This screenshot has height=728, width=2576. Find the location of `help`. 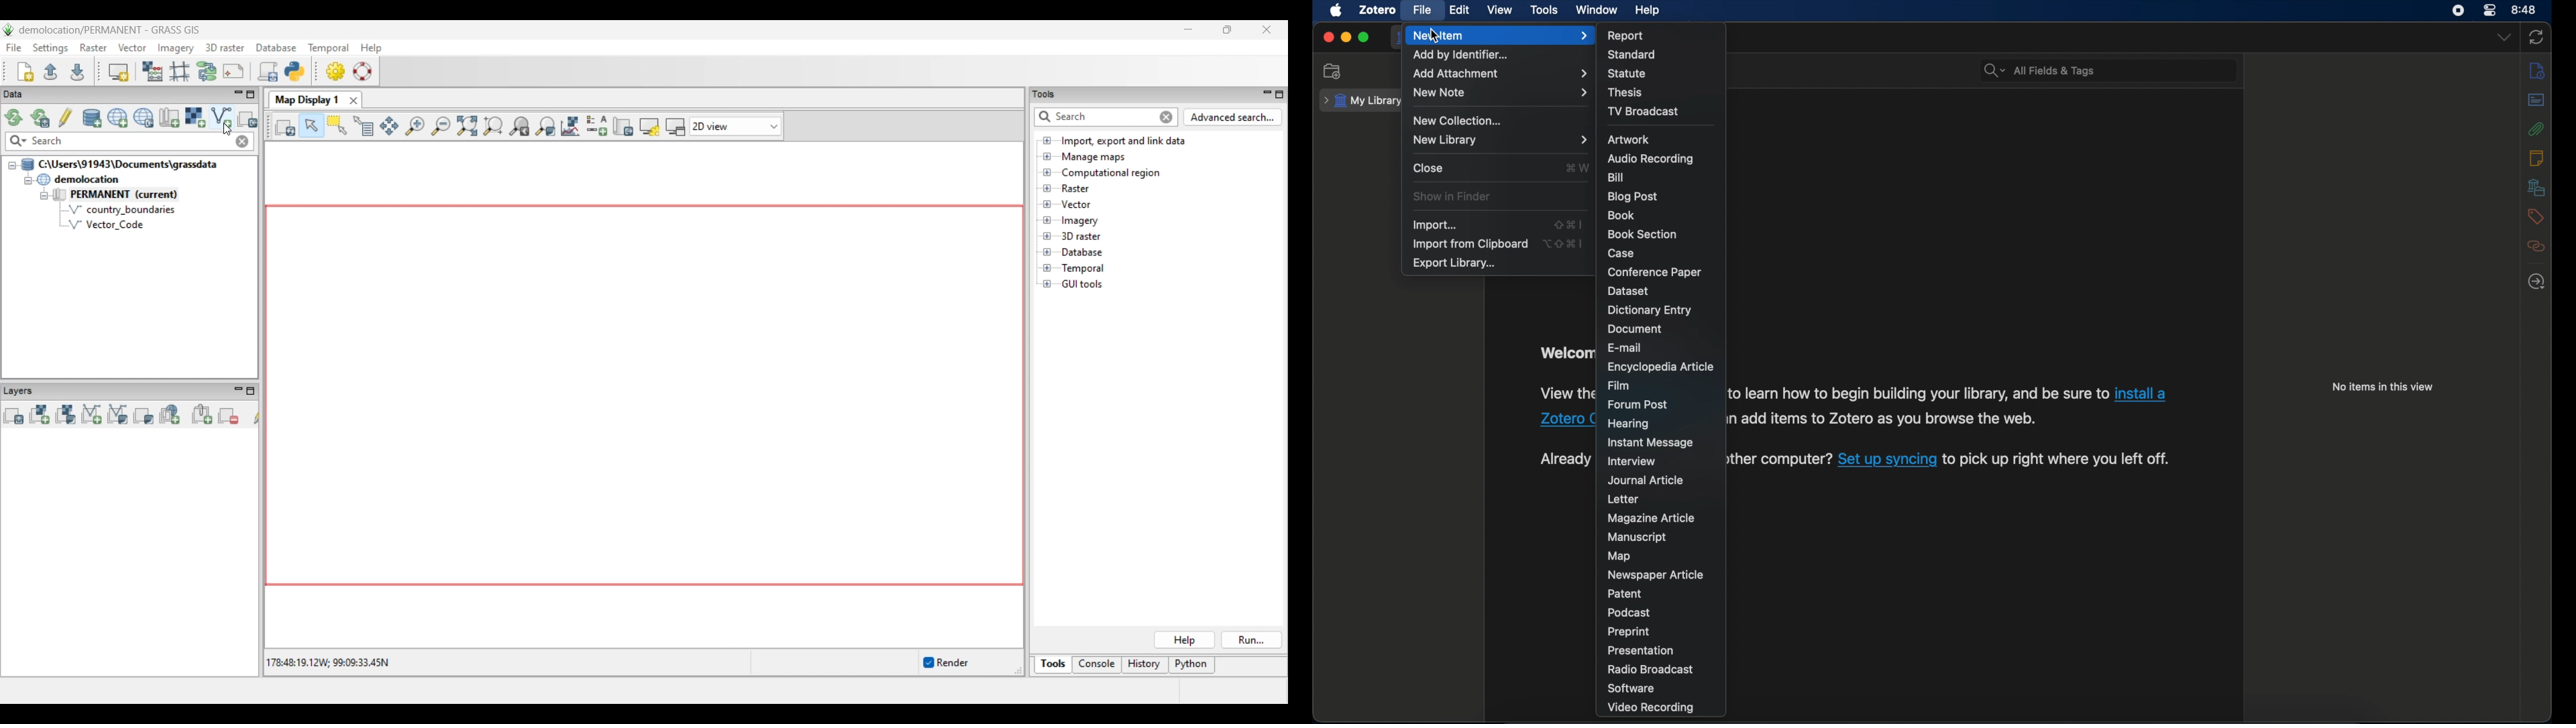

help is located at coordinates (1649, 11).